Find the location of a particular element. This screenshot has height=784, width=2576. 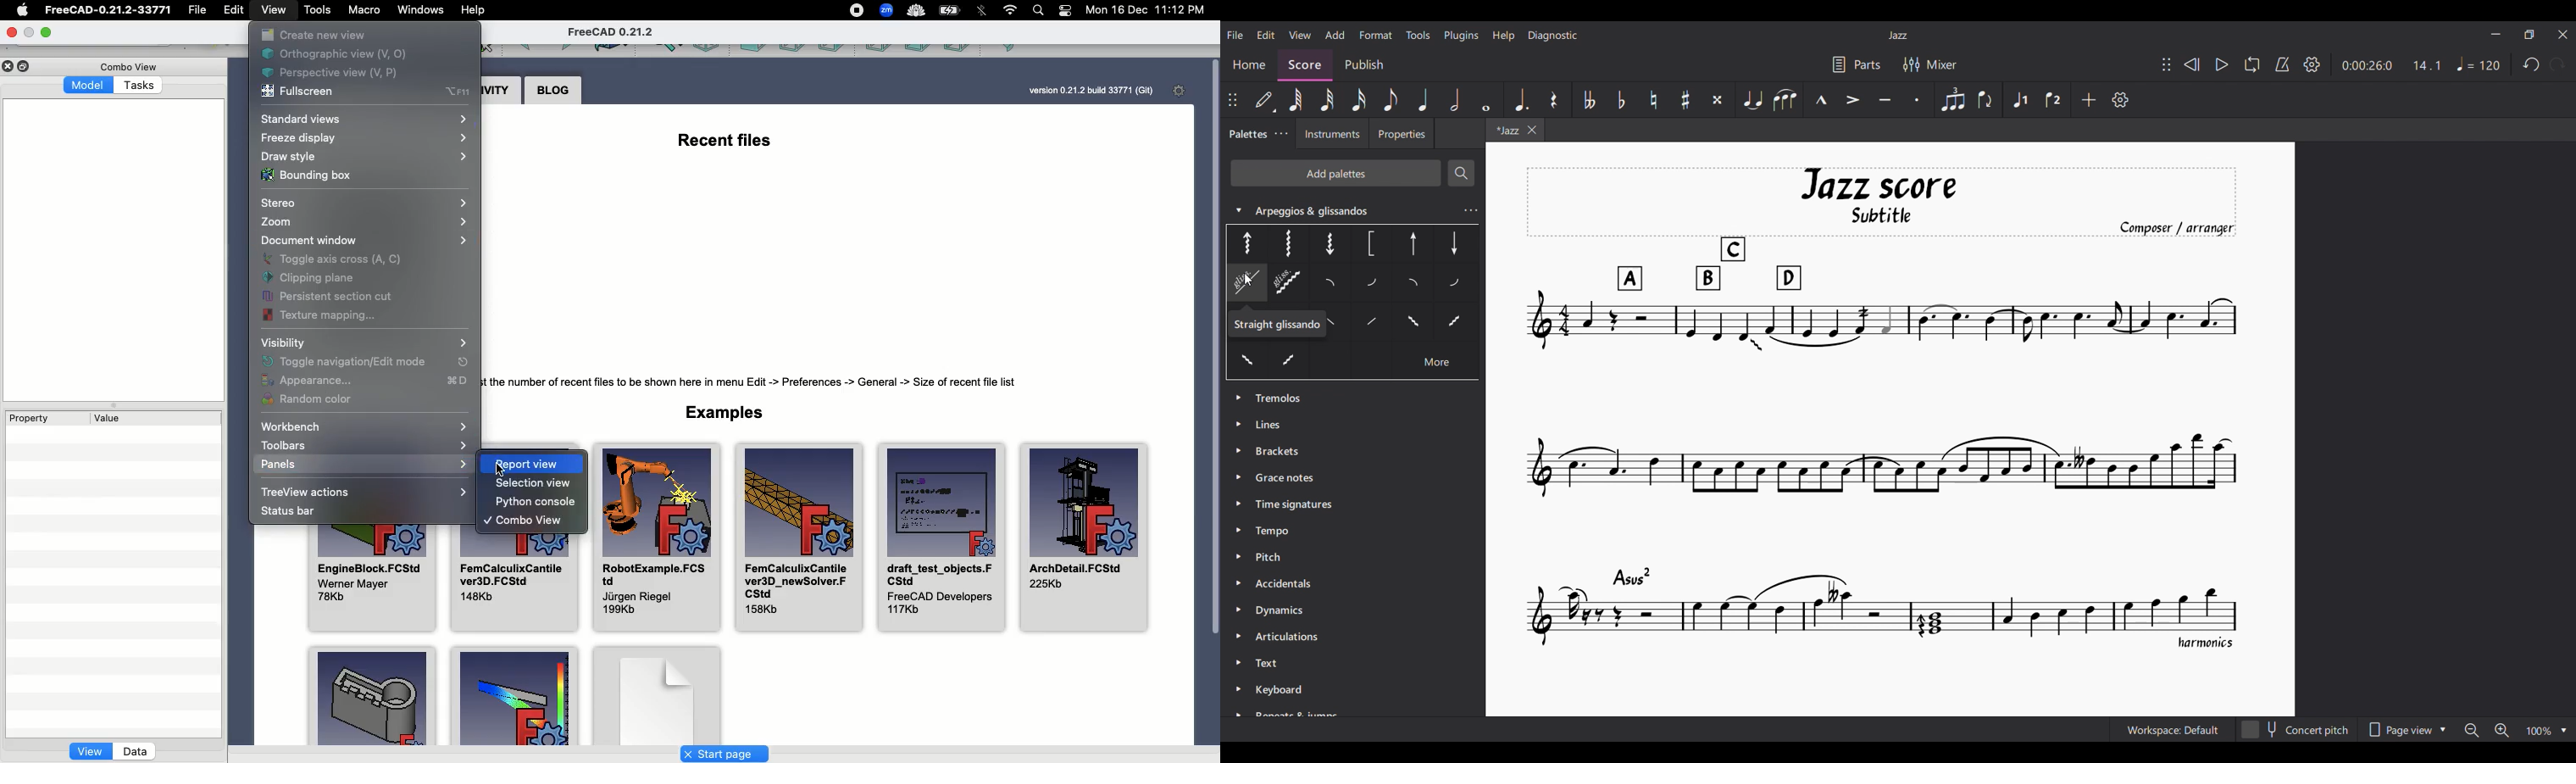

Lines is located at coordinates (1281, 423).